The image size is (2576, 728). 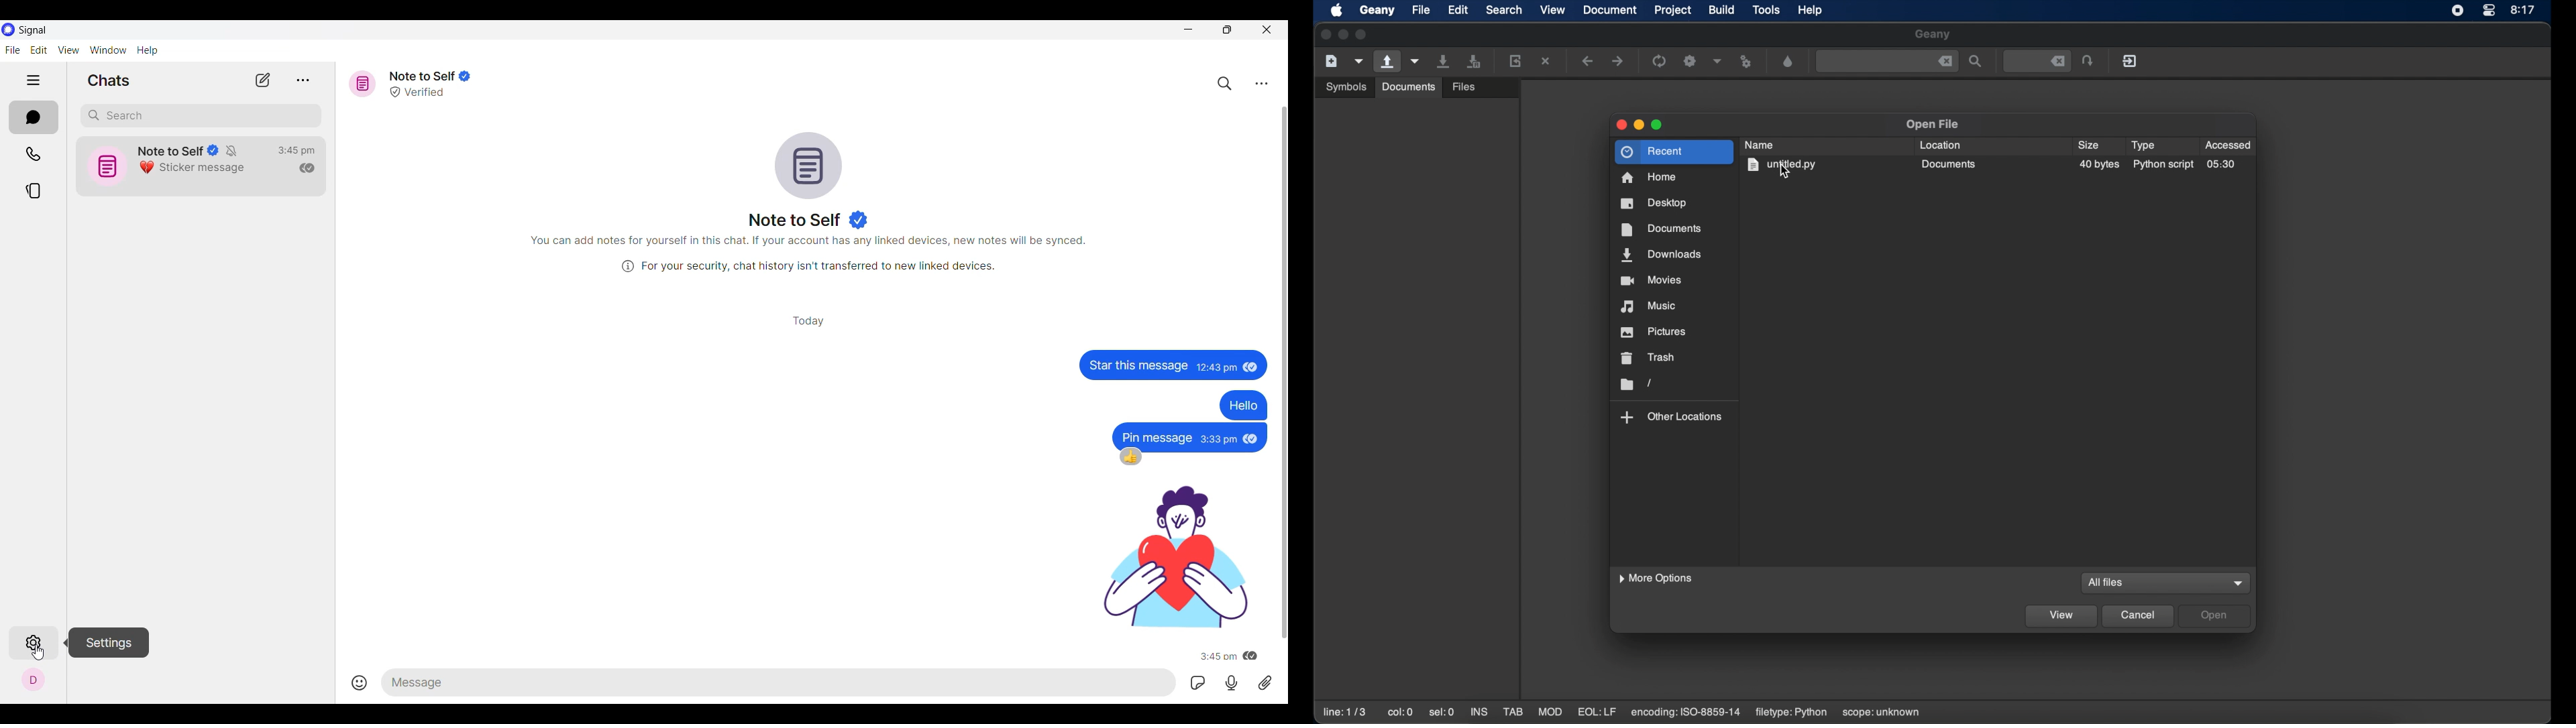 What do you see at coordinates (303, 80) in the screenshot?
I see `View archive` at bounding box center [303, 80].